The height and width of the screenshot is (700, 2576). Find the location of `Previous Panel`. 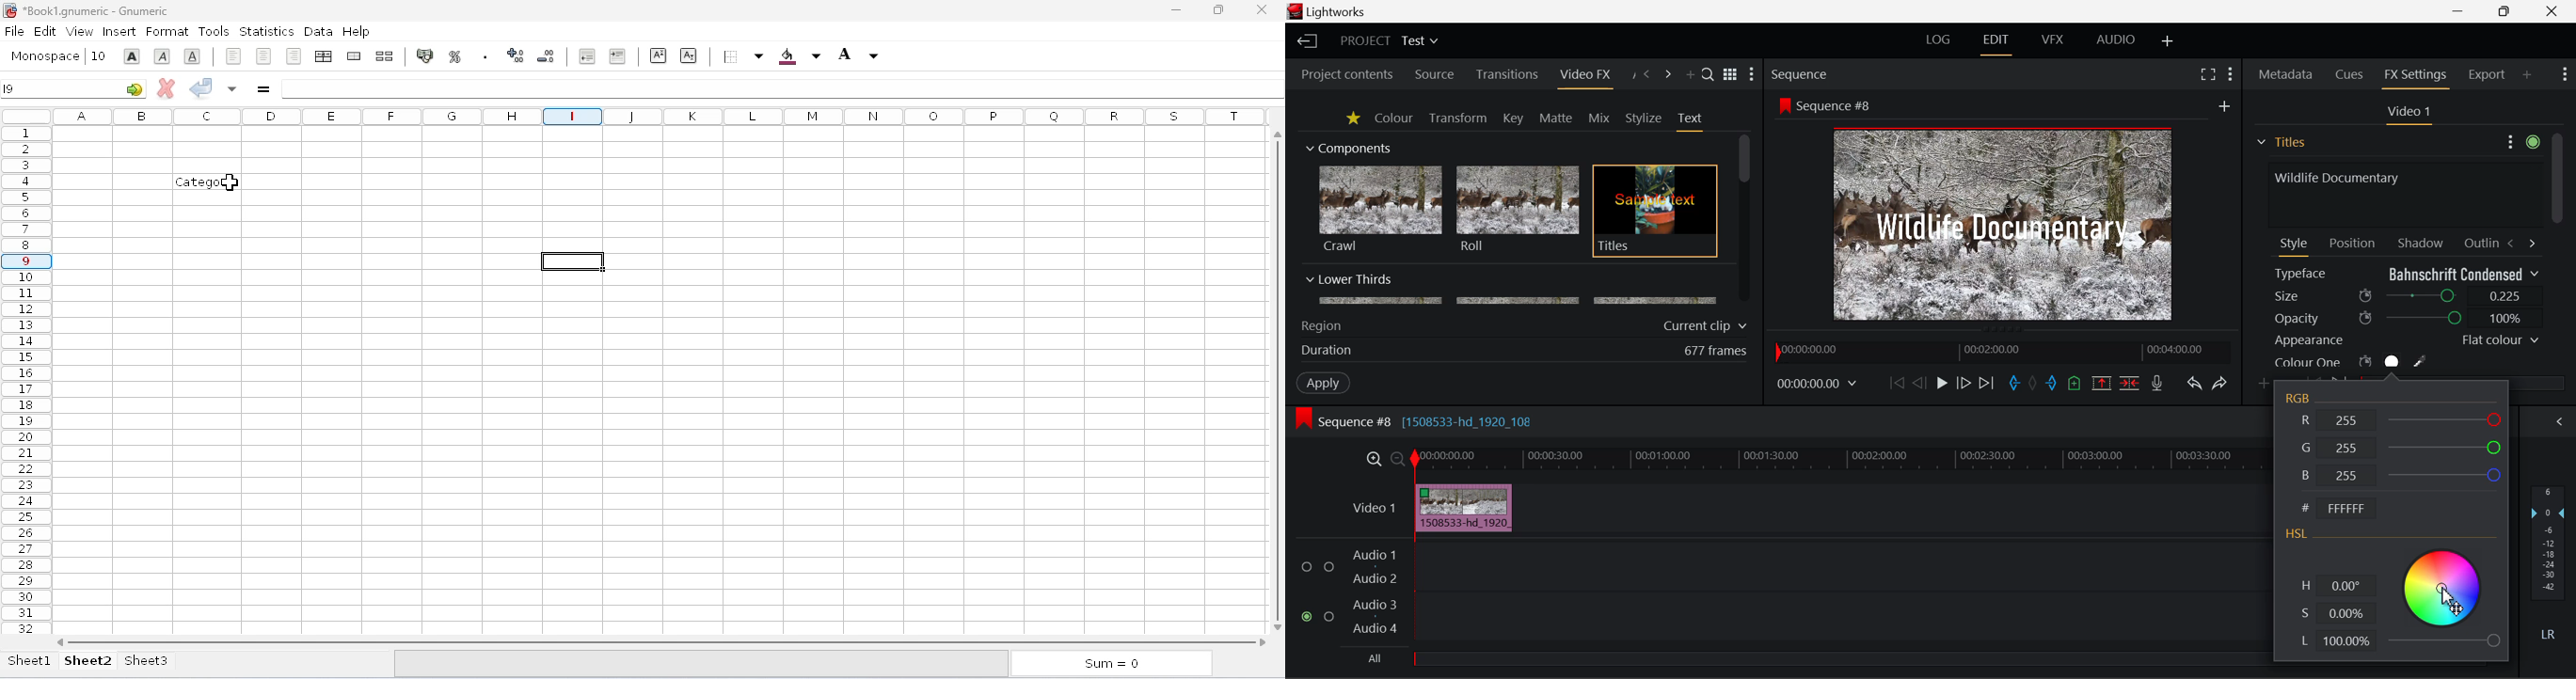

Previous Panel is located at coordinates (1646, 75).